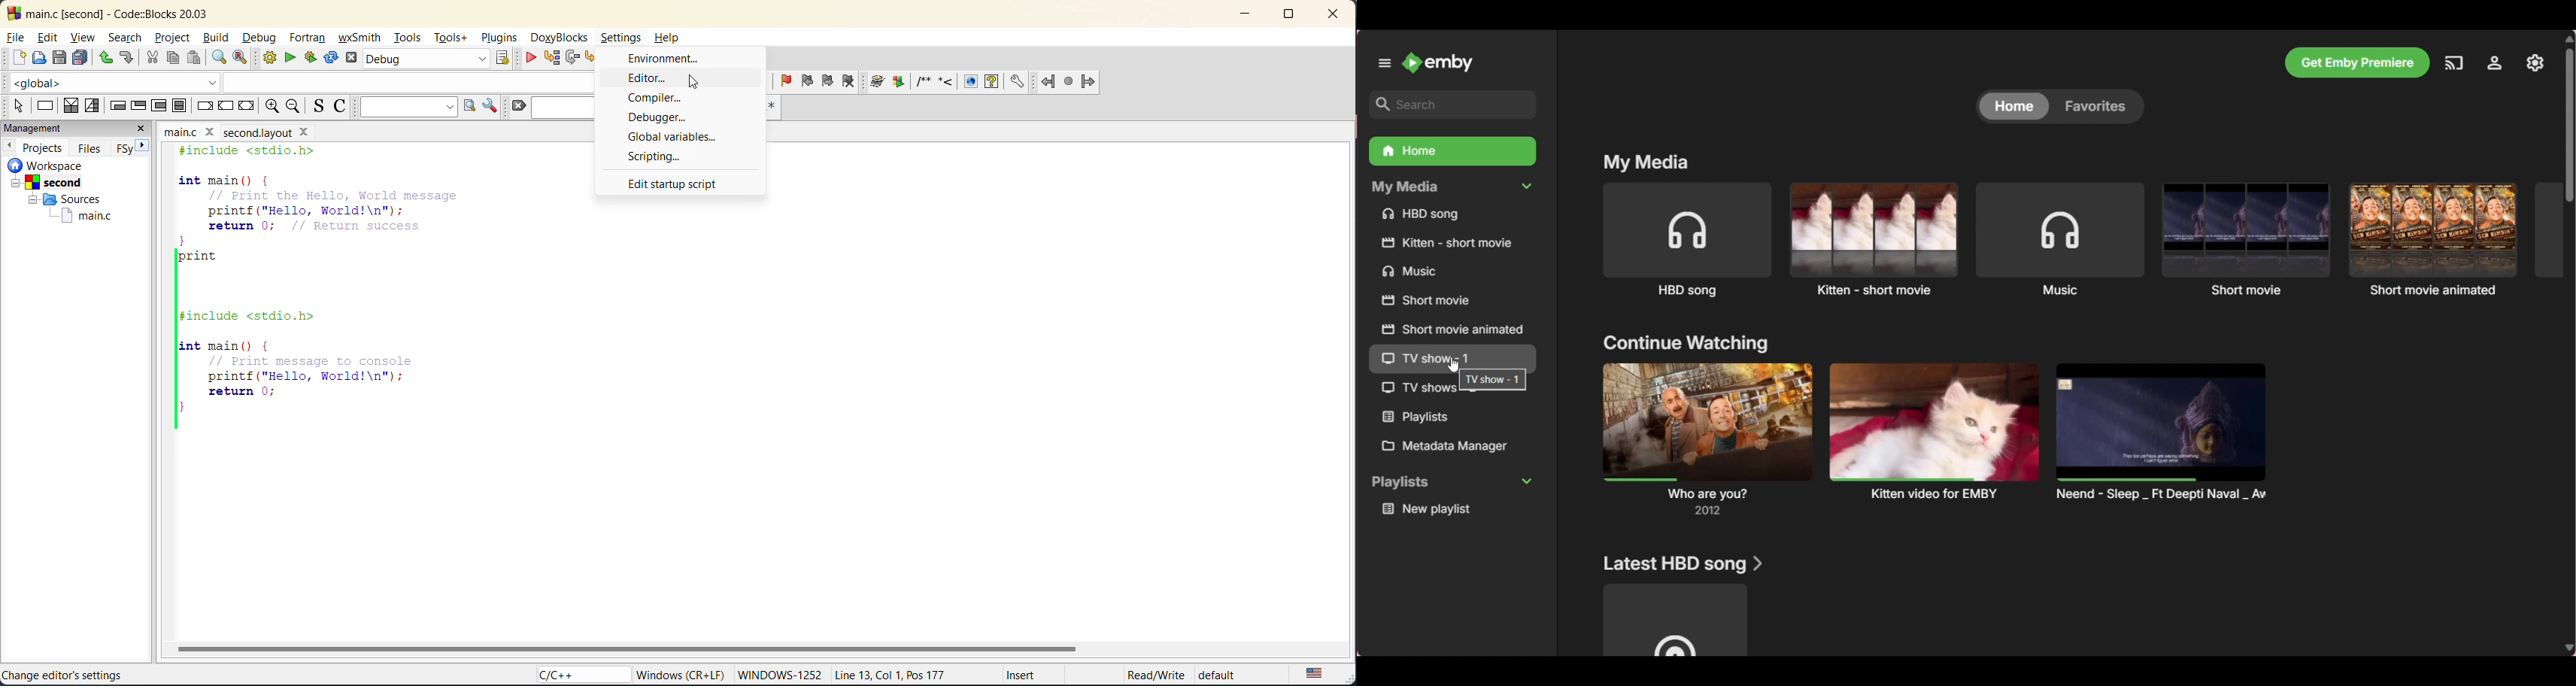  Describe the element at coordinates (854, 83) in the screenshot. I see `clear bookmark` at that location.